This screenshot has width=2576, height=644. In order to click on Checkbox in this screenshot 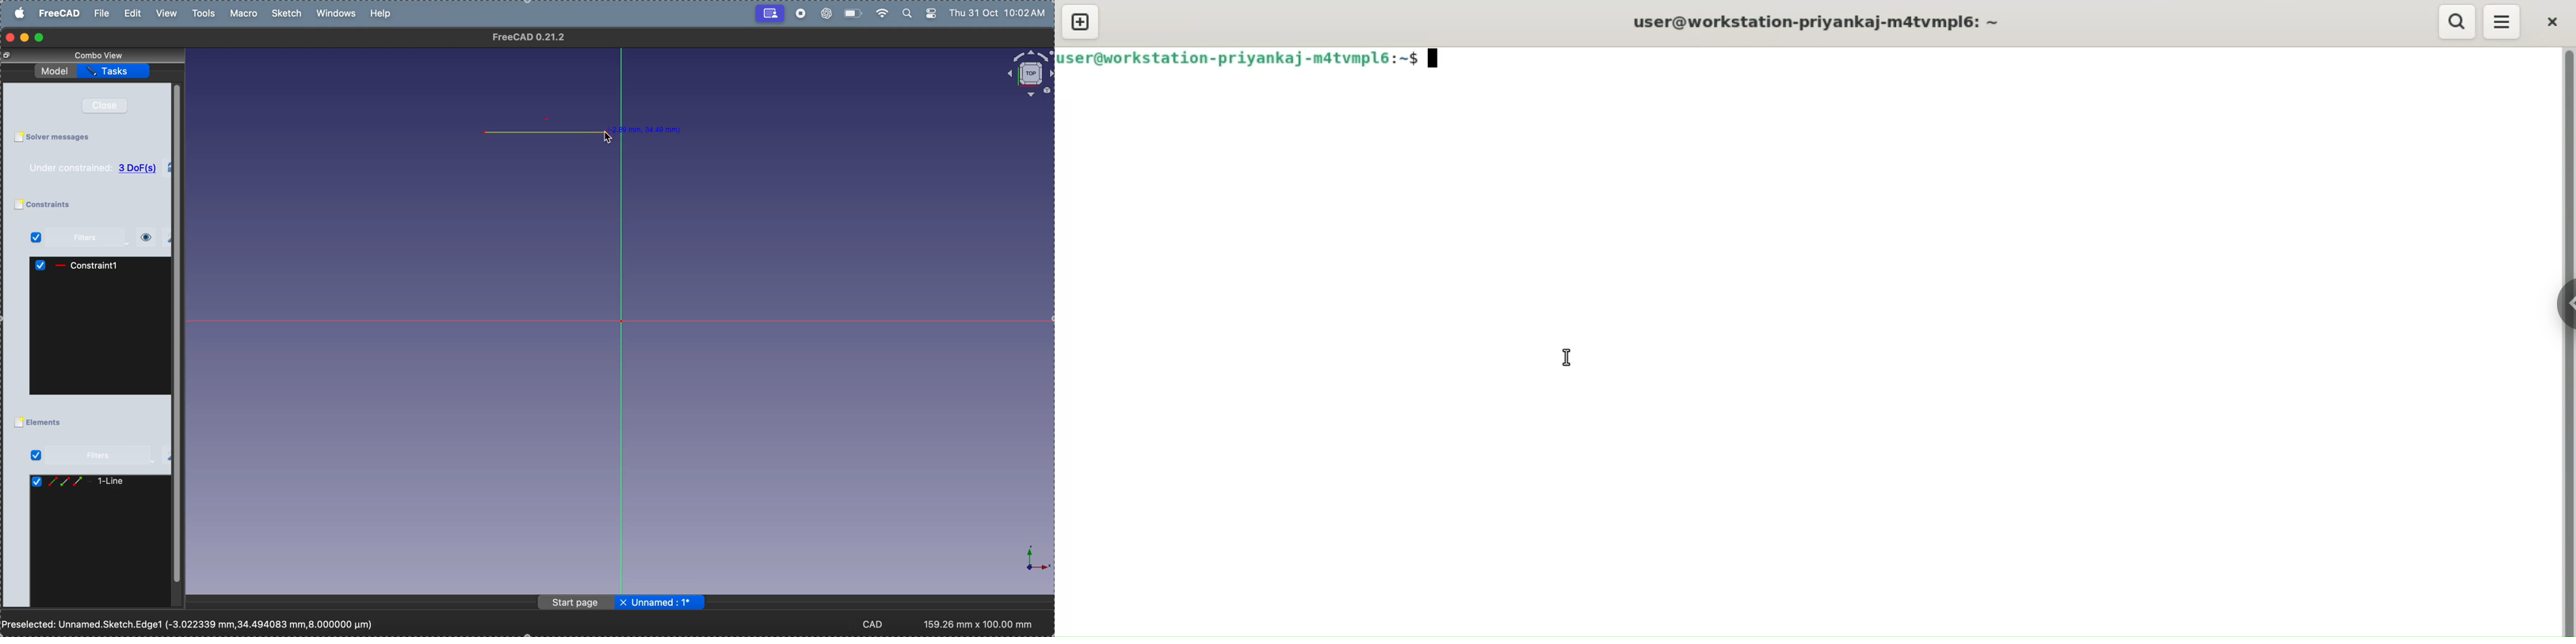, I will do `click(18, 137)`.